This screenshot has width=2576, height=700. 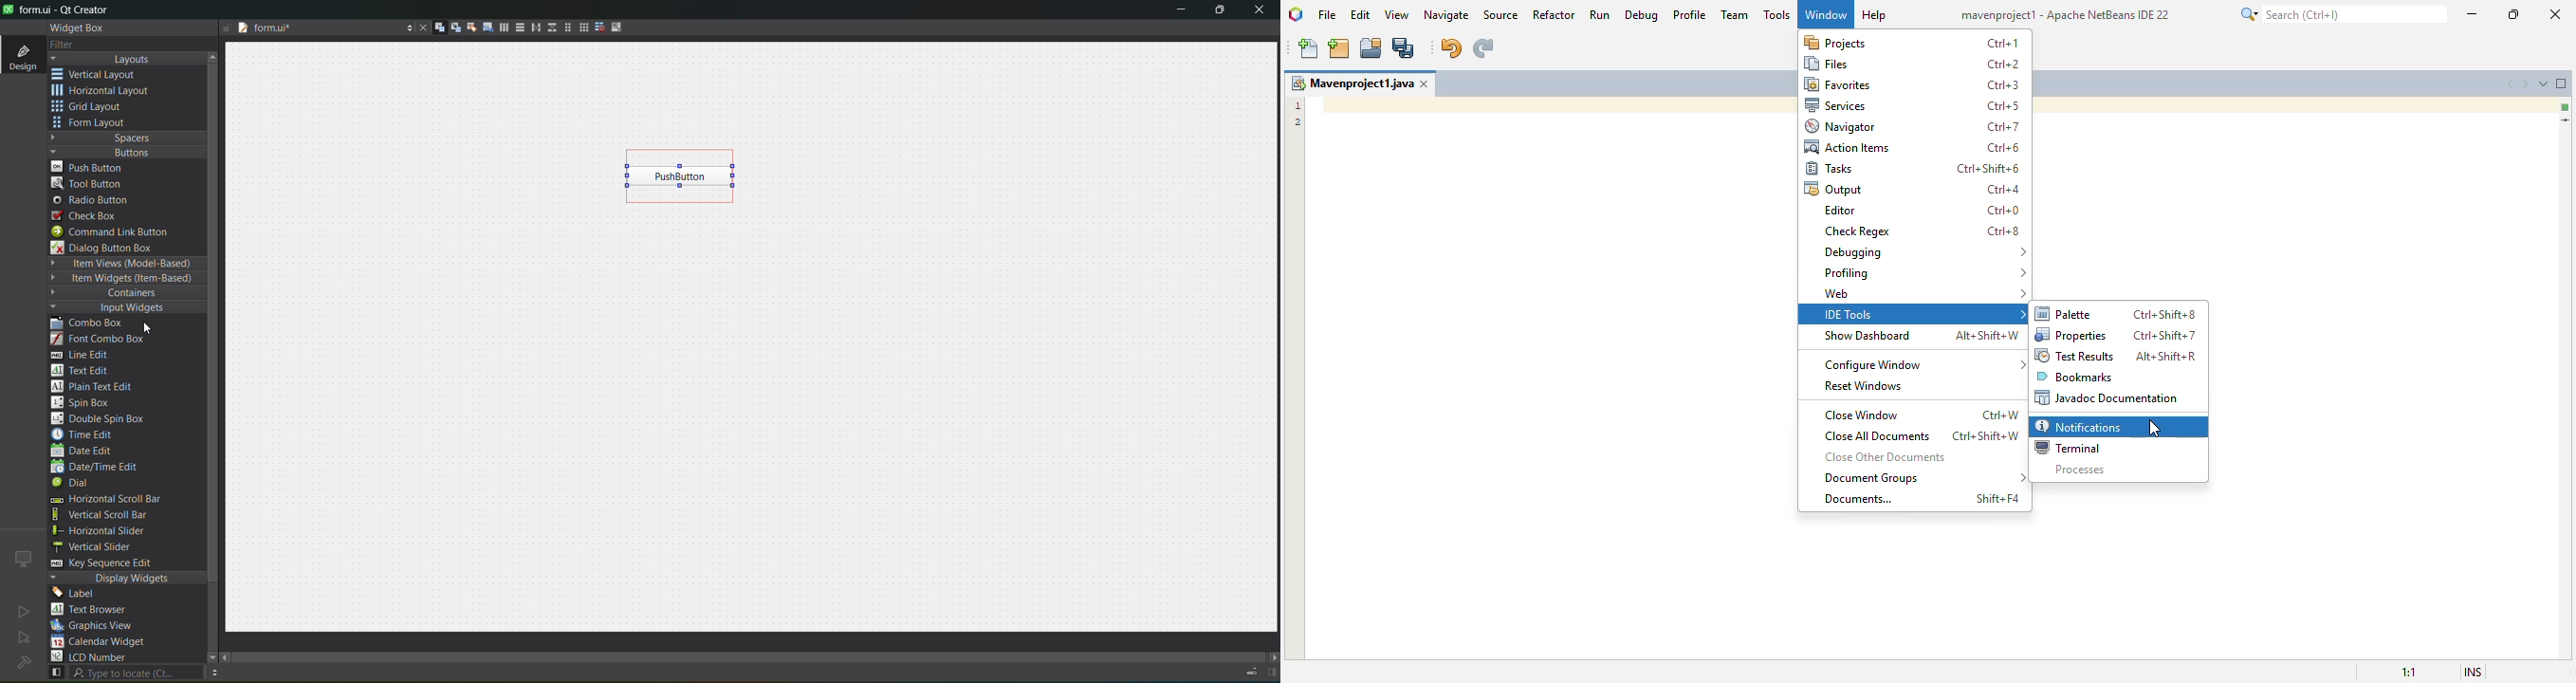 What do you see at coordinates (24, 558) in the screenshot?
I see `icon` at bounding box center [24, 558].